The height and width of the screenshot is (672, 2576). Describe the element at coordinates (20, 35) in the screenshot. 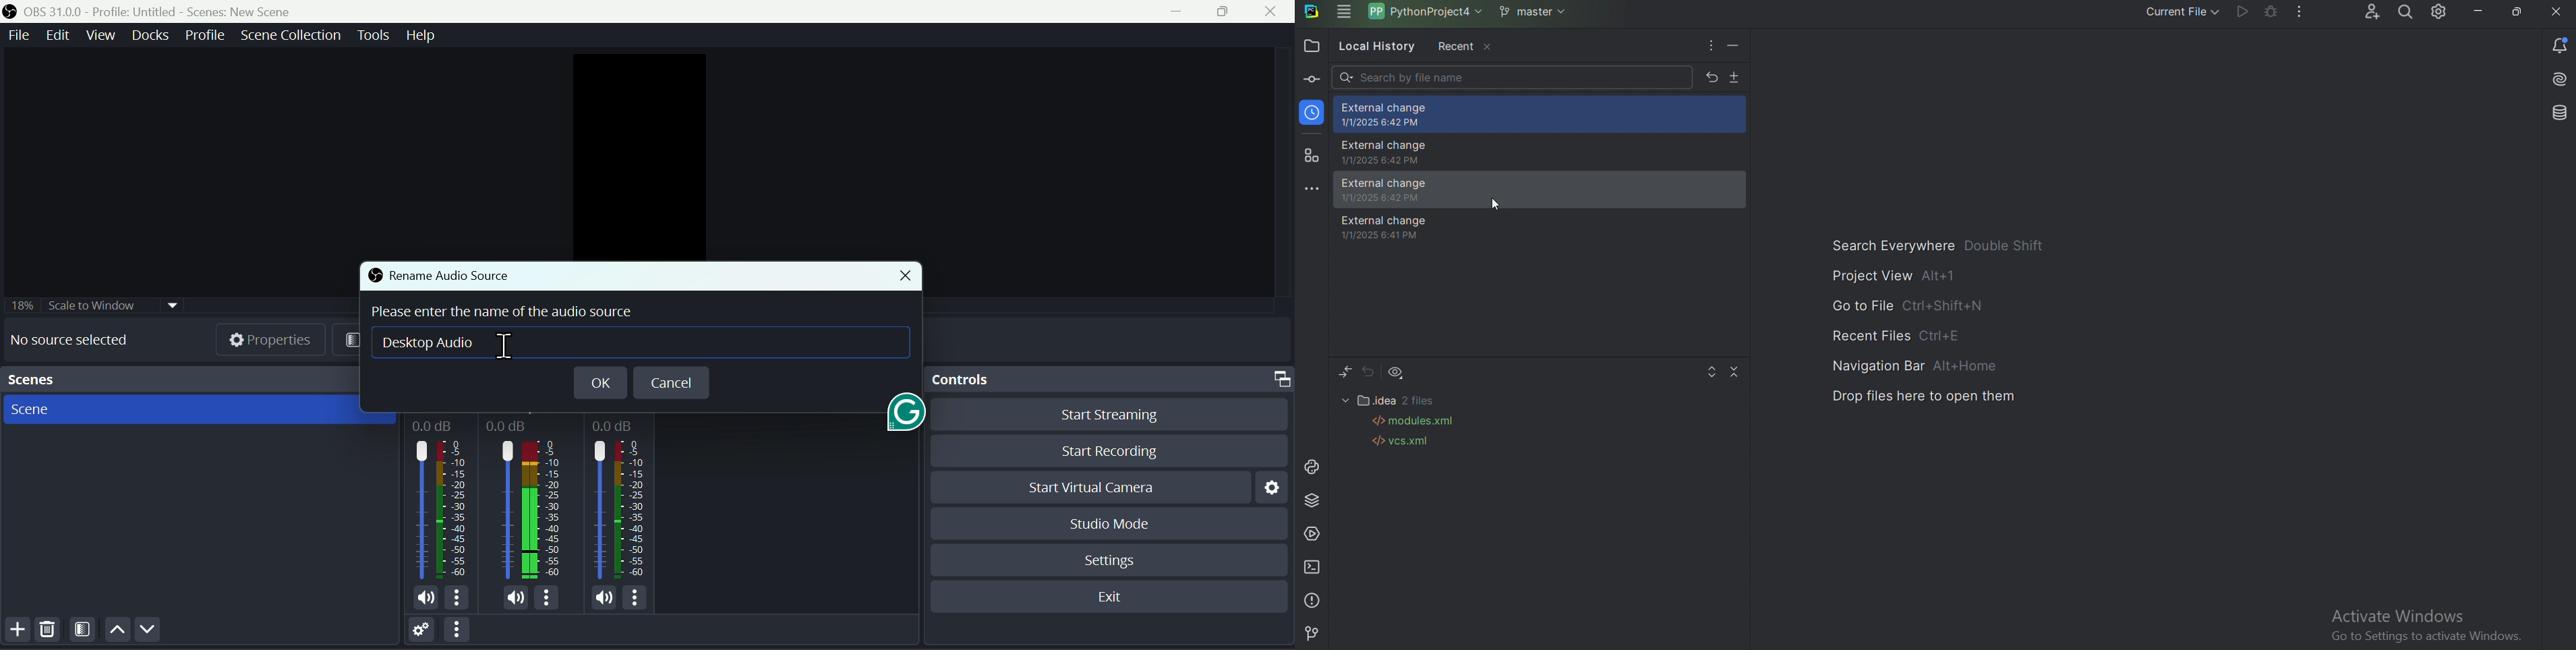

I see `File` at that location.